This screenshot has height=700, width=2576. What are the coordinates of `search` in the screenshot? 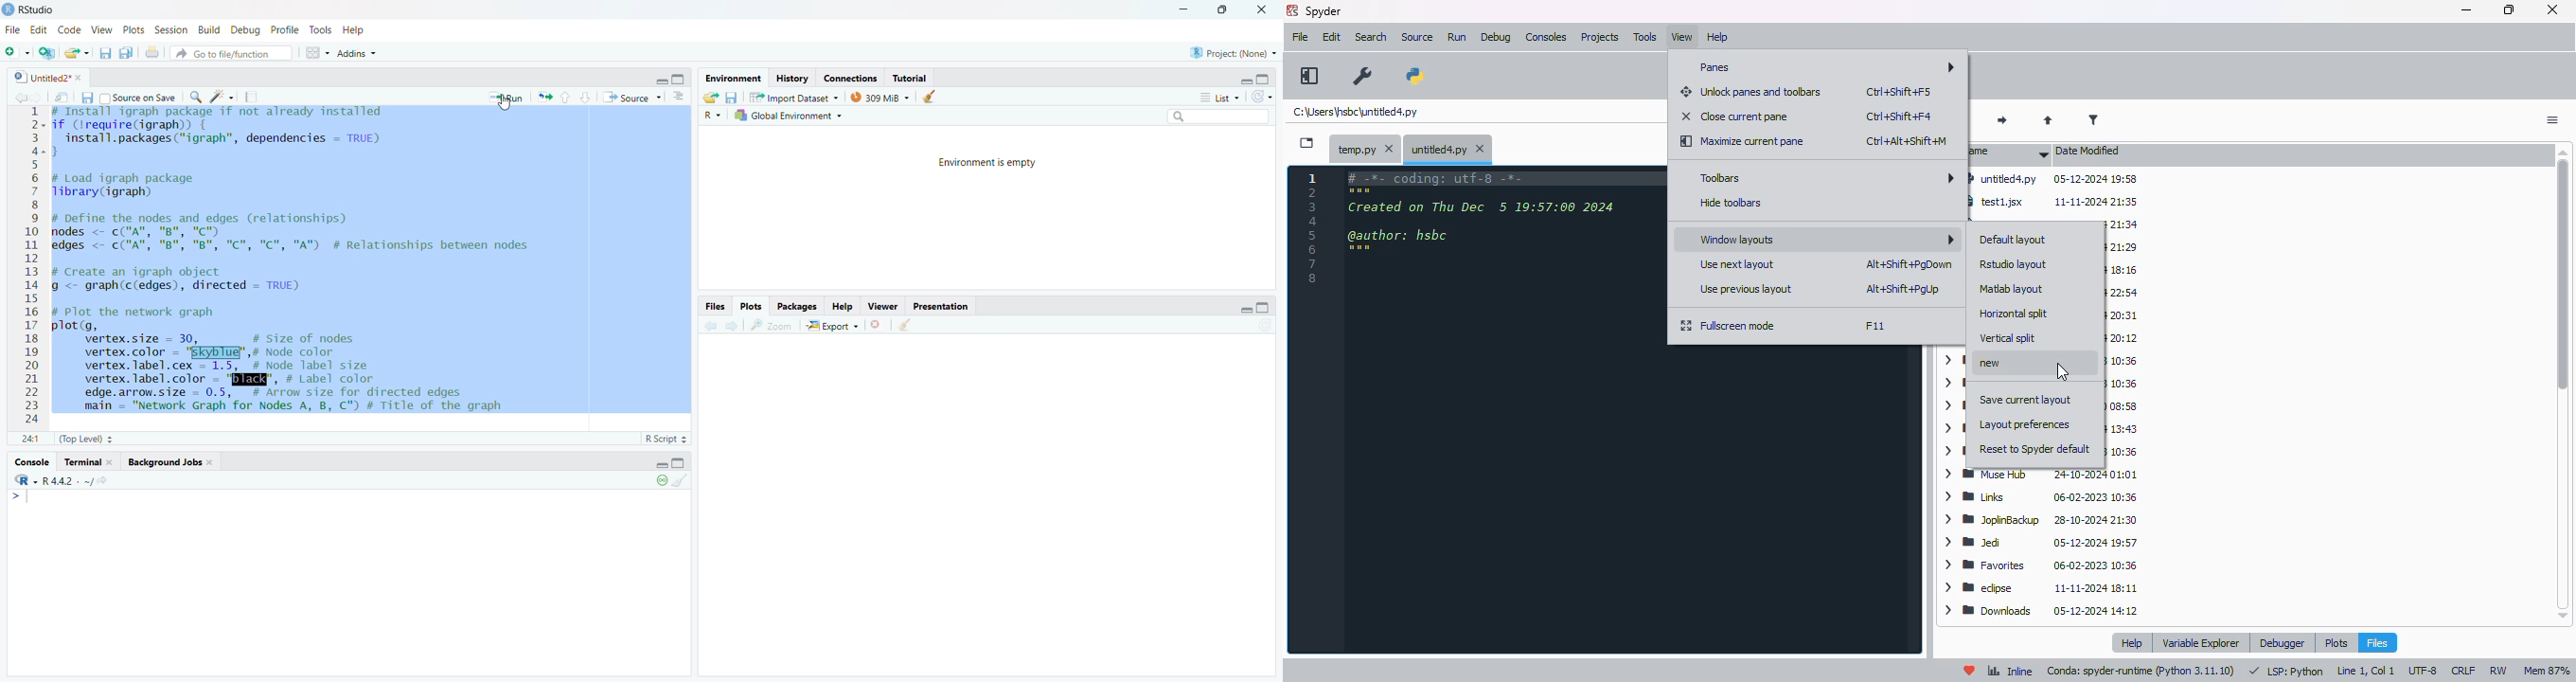 It's located at (1371, 37).